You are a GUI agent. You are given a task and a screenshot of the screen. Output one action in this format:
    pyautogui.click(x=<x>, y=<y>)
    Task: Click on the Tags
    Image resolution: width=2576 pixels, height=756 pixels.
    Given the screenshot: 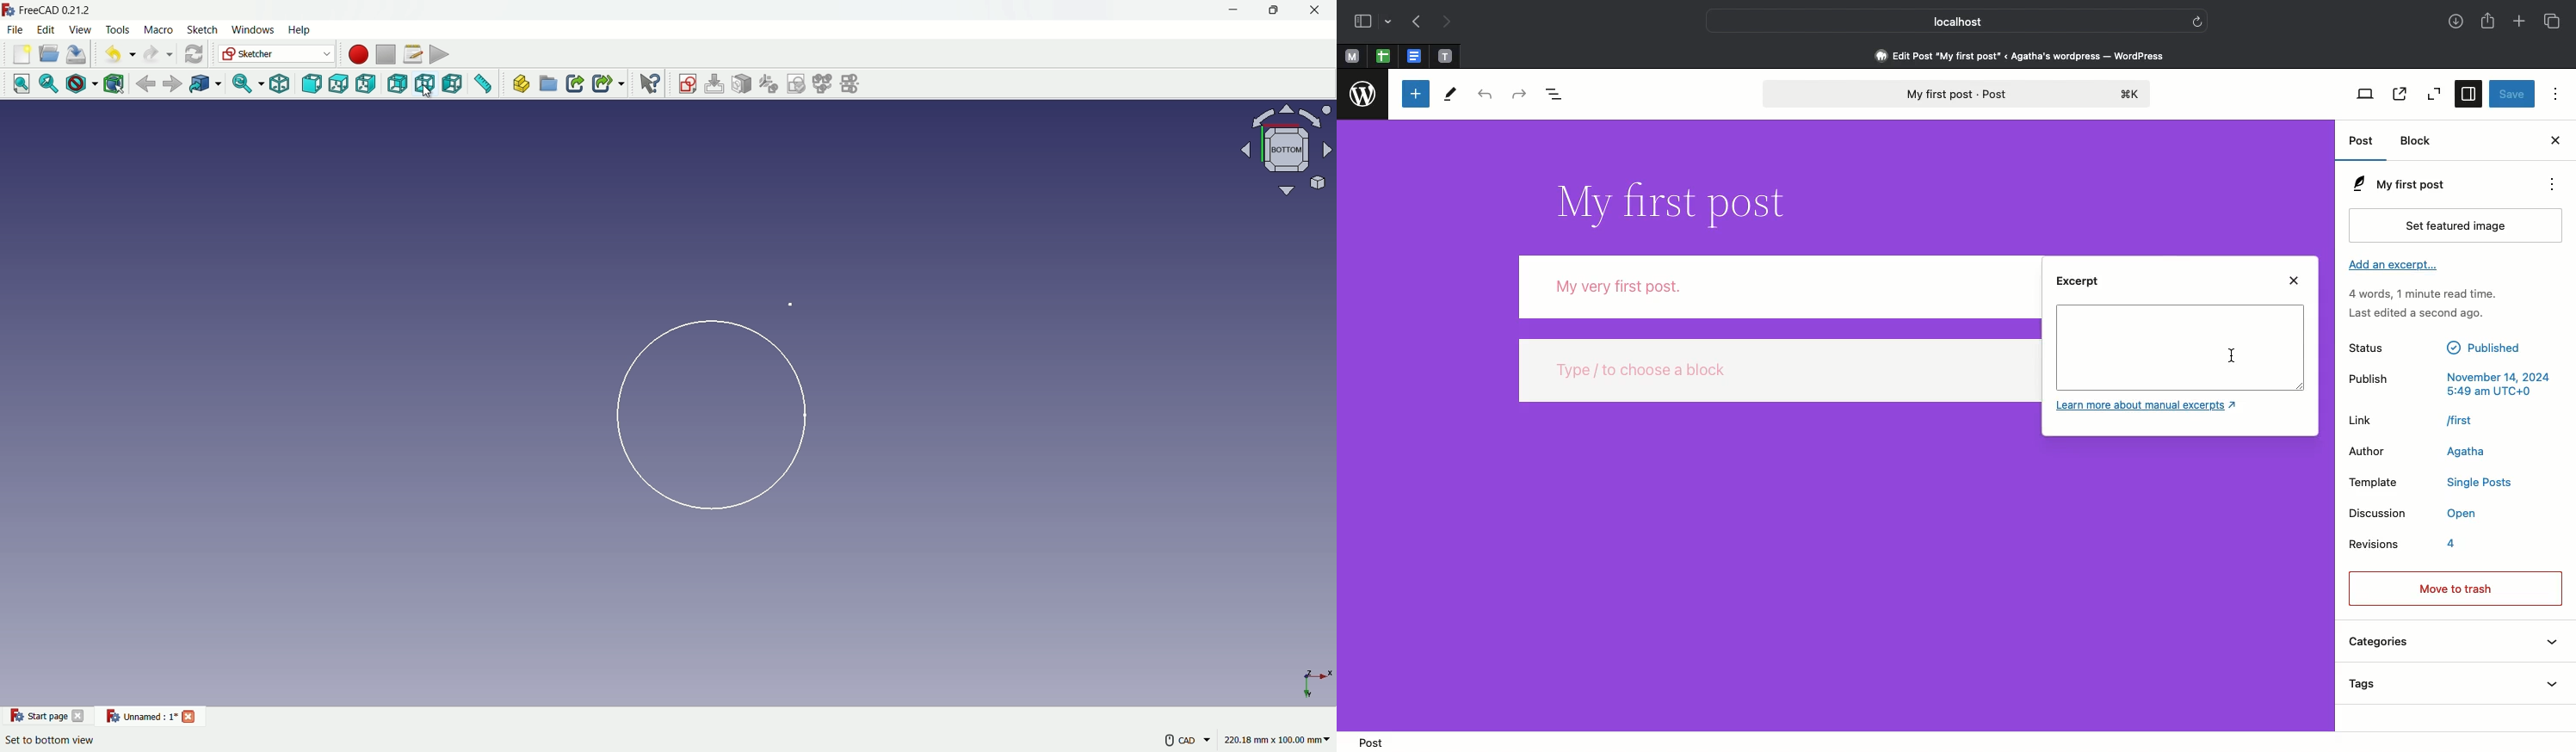 What is the action you would take?
    pyautogui.click(x=2451, y=686)
    